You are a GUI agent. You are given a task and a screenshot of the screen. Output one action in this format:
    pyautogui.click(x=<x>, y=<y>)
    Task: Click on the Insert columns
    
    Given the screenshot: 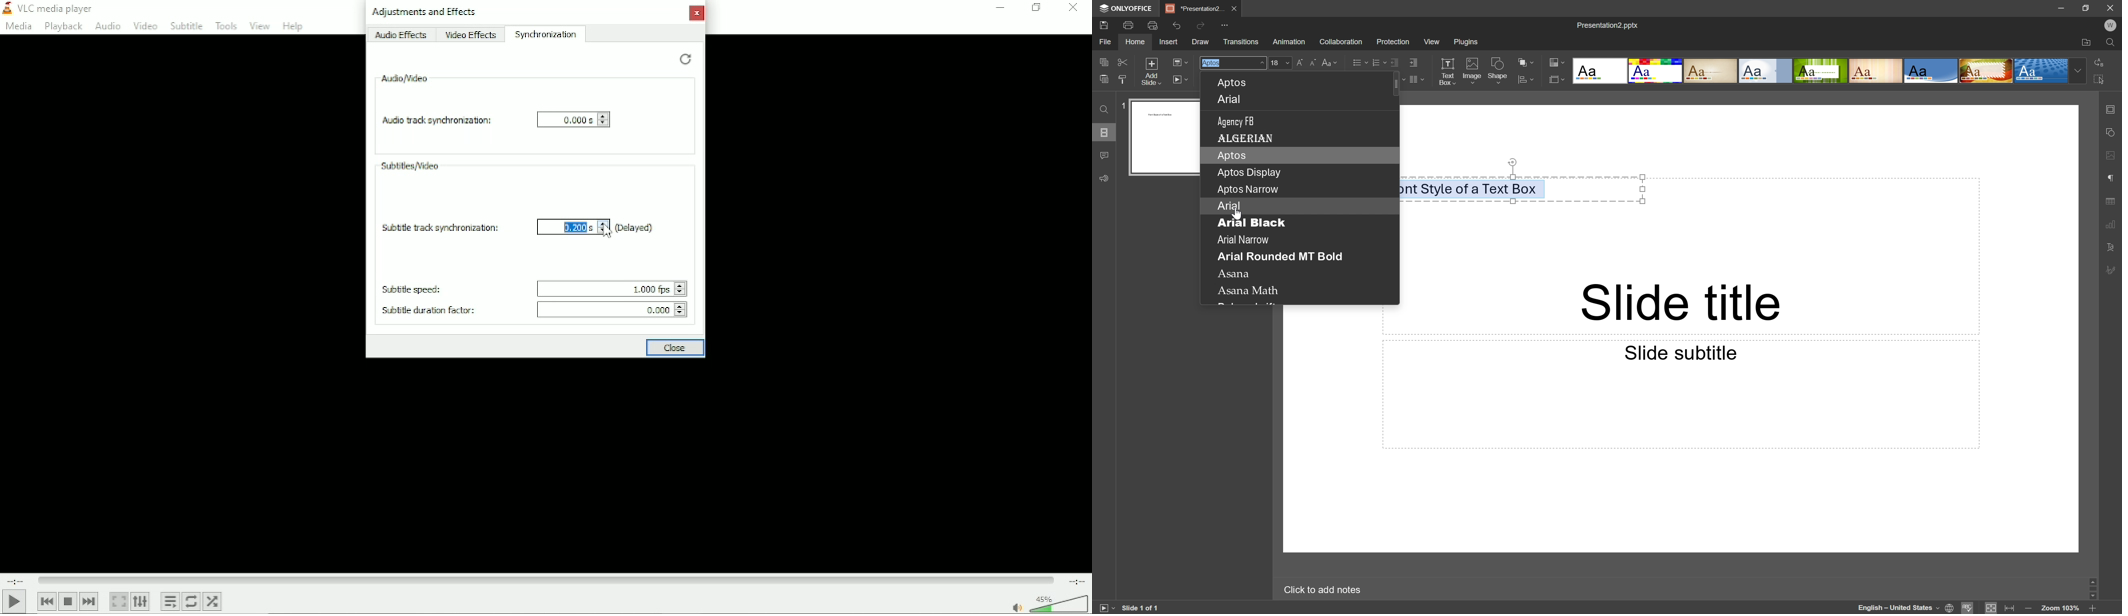 What is the action you would take?
    pyautogui.click(x=1418, y=79)
    